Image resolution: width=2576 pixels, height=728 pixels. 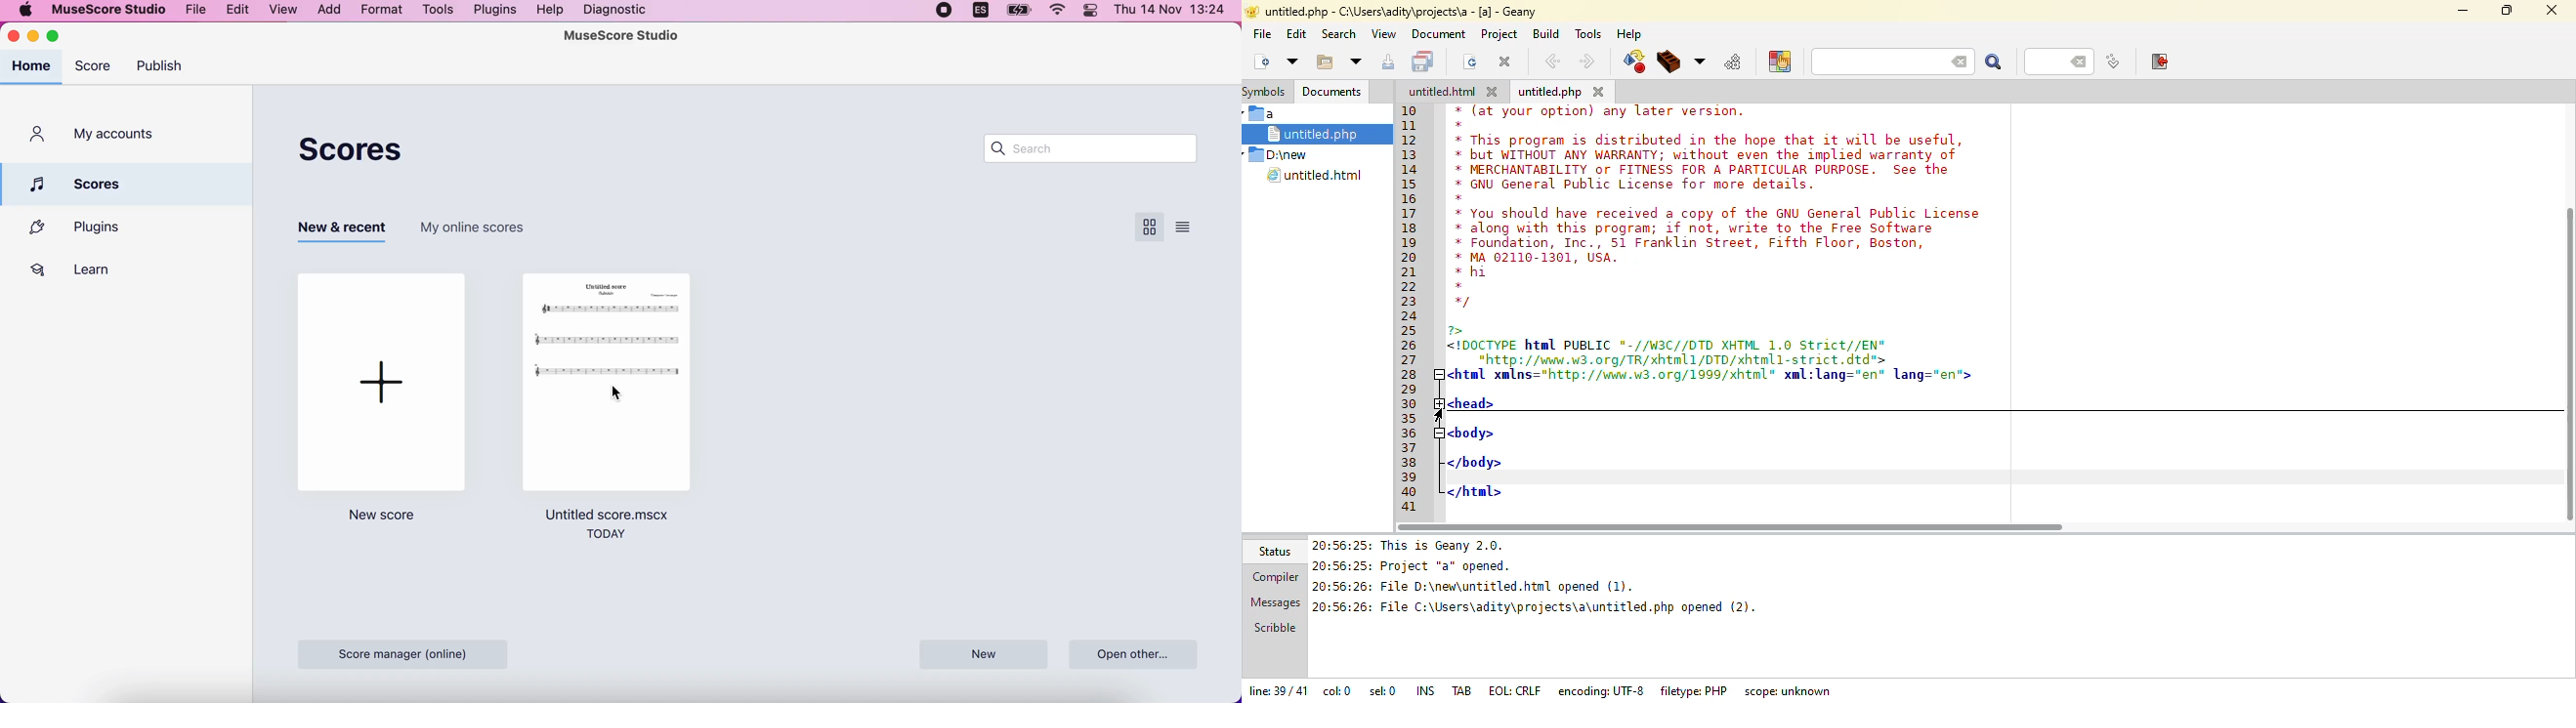 I want to click on recent score, so click(x=608, y=387).